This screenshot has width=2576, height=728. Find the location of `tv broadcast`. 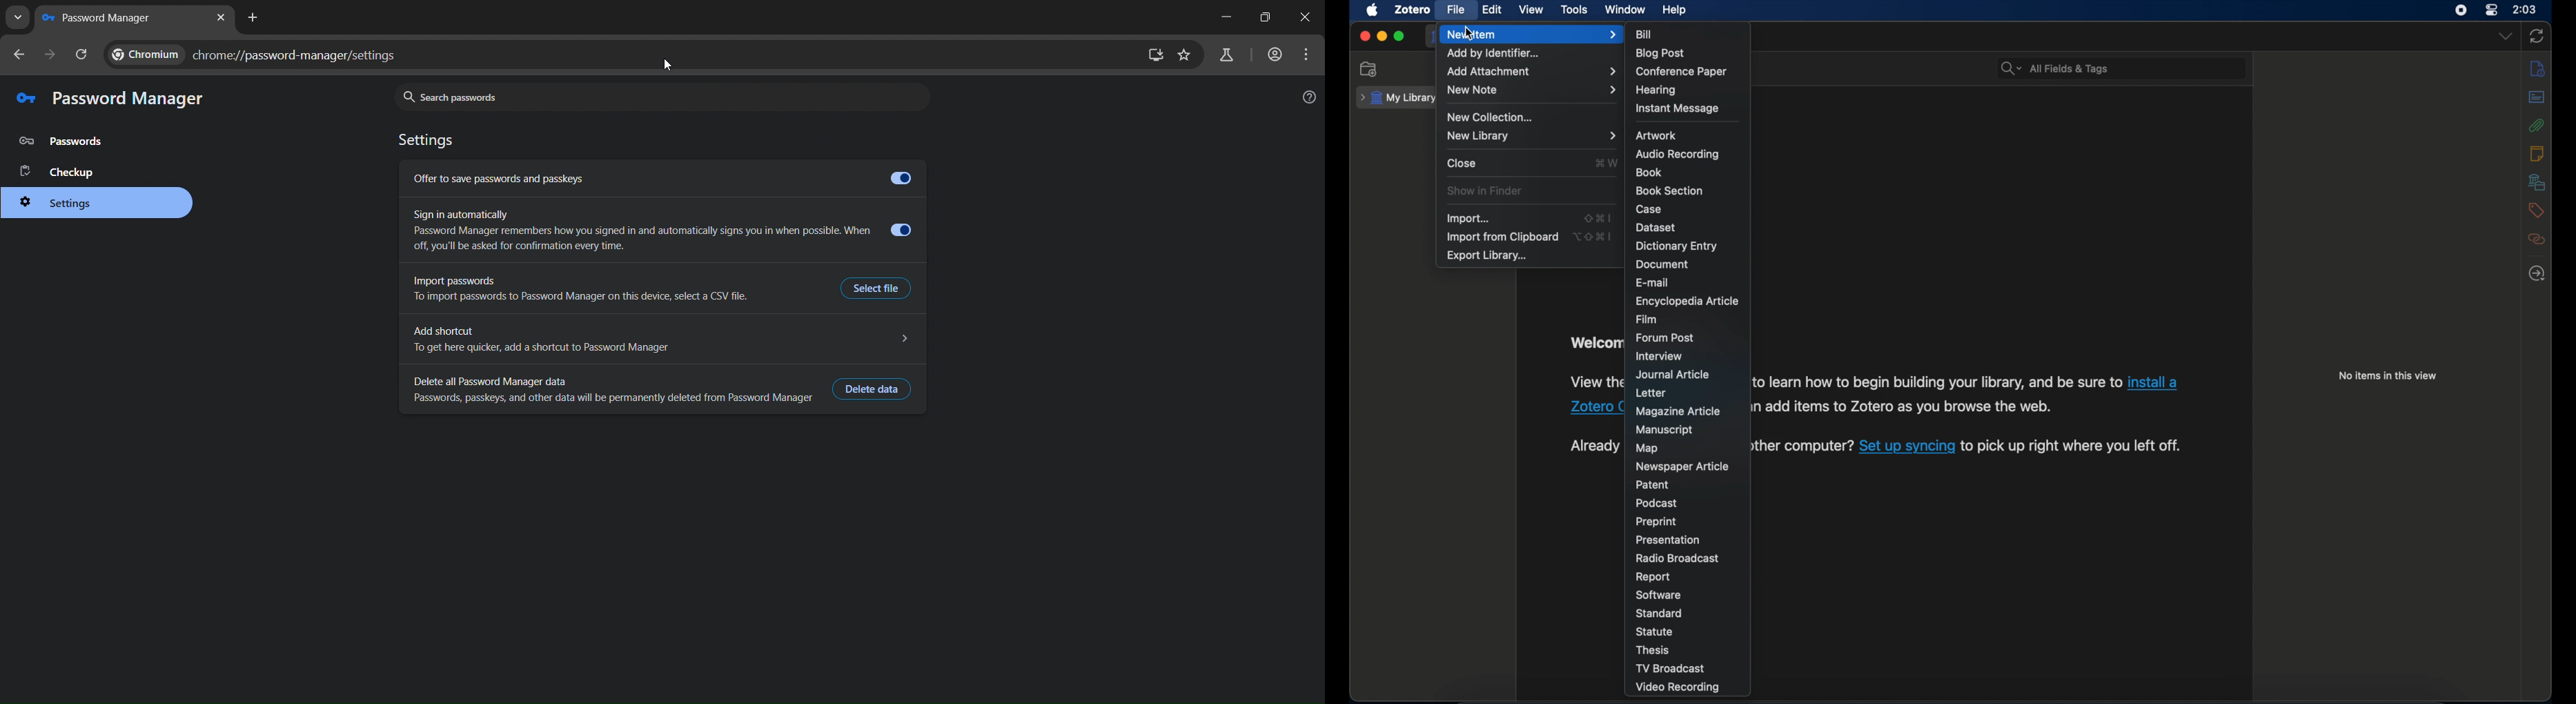

tv broadcast is located at coordinates (1672, 669).